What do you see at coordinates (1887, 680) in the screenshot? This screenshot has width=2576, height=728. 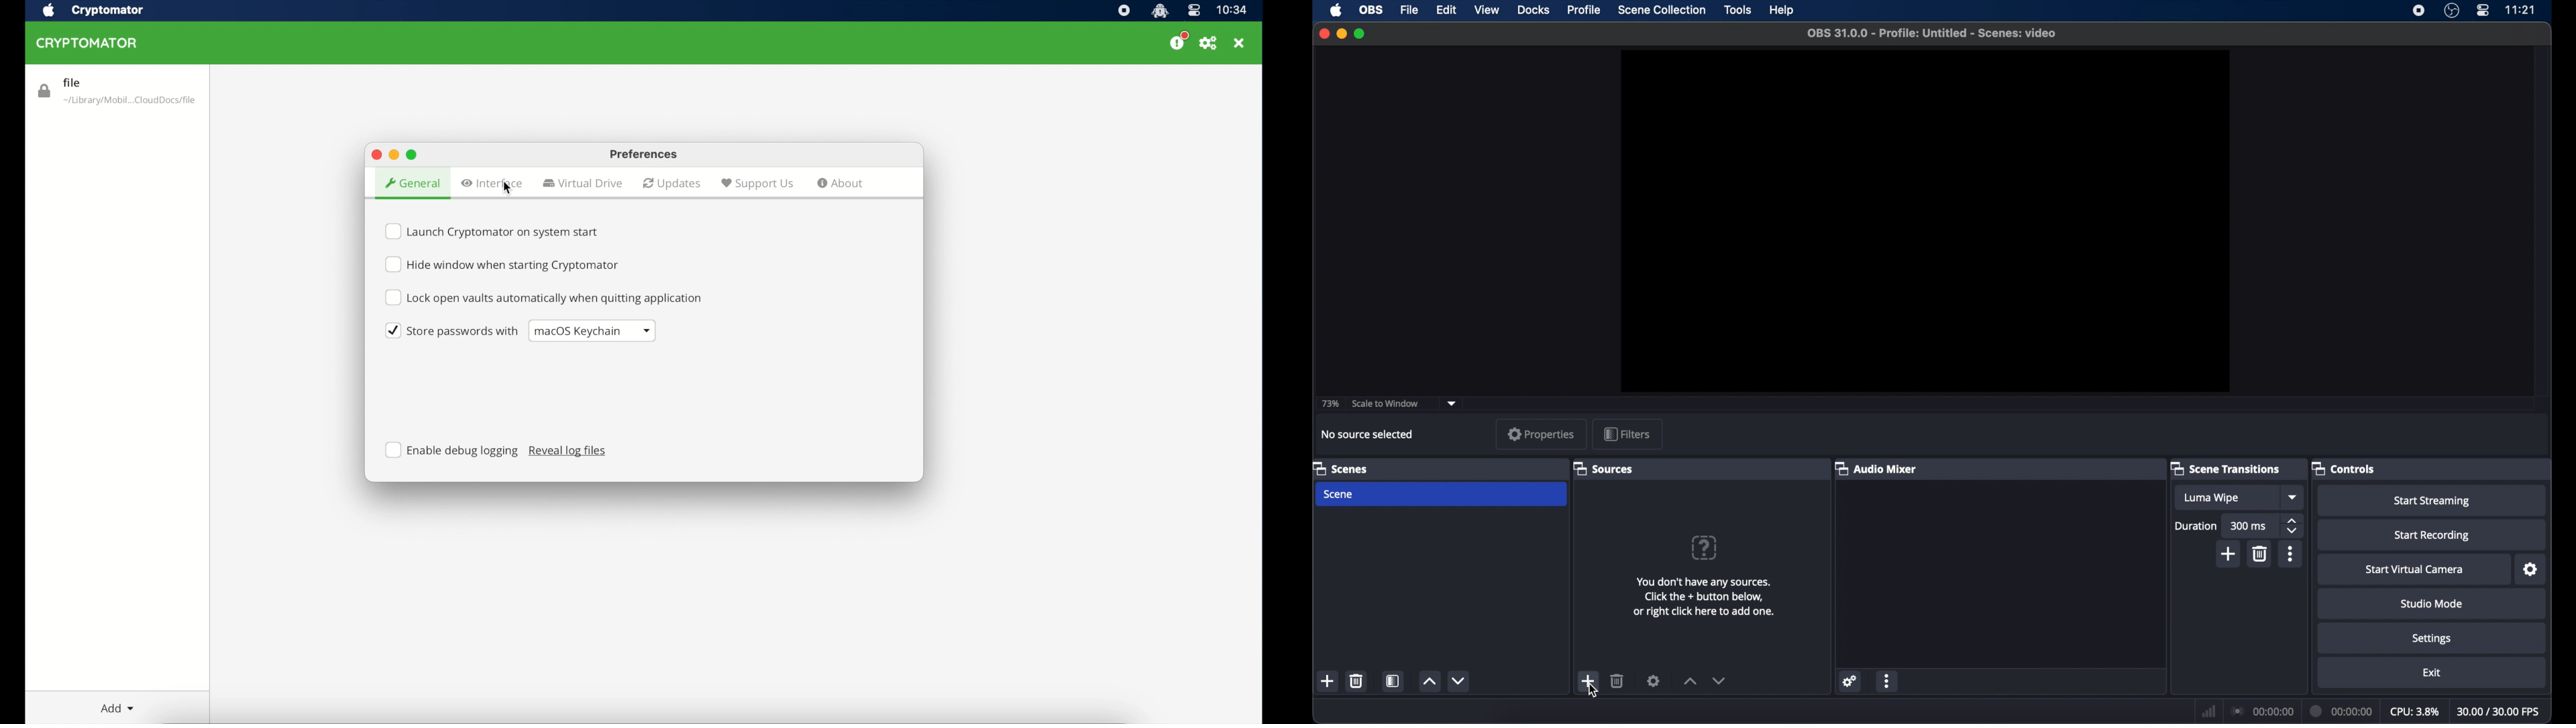 I see `more options` at bounding box center [1887, 680].